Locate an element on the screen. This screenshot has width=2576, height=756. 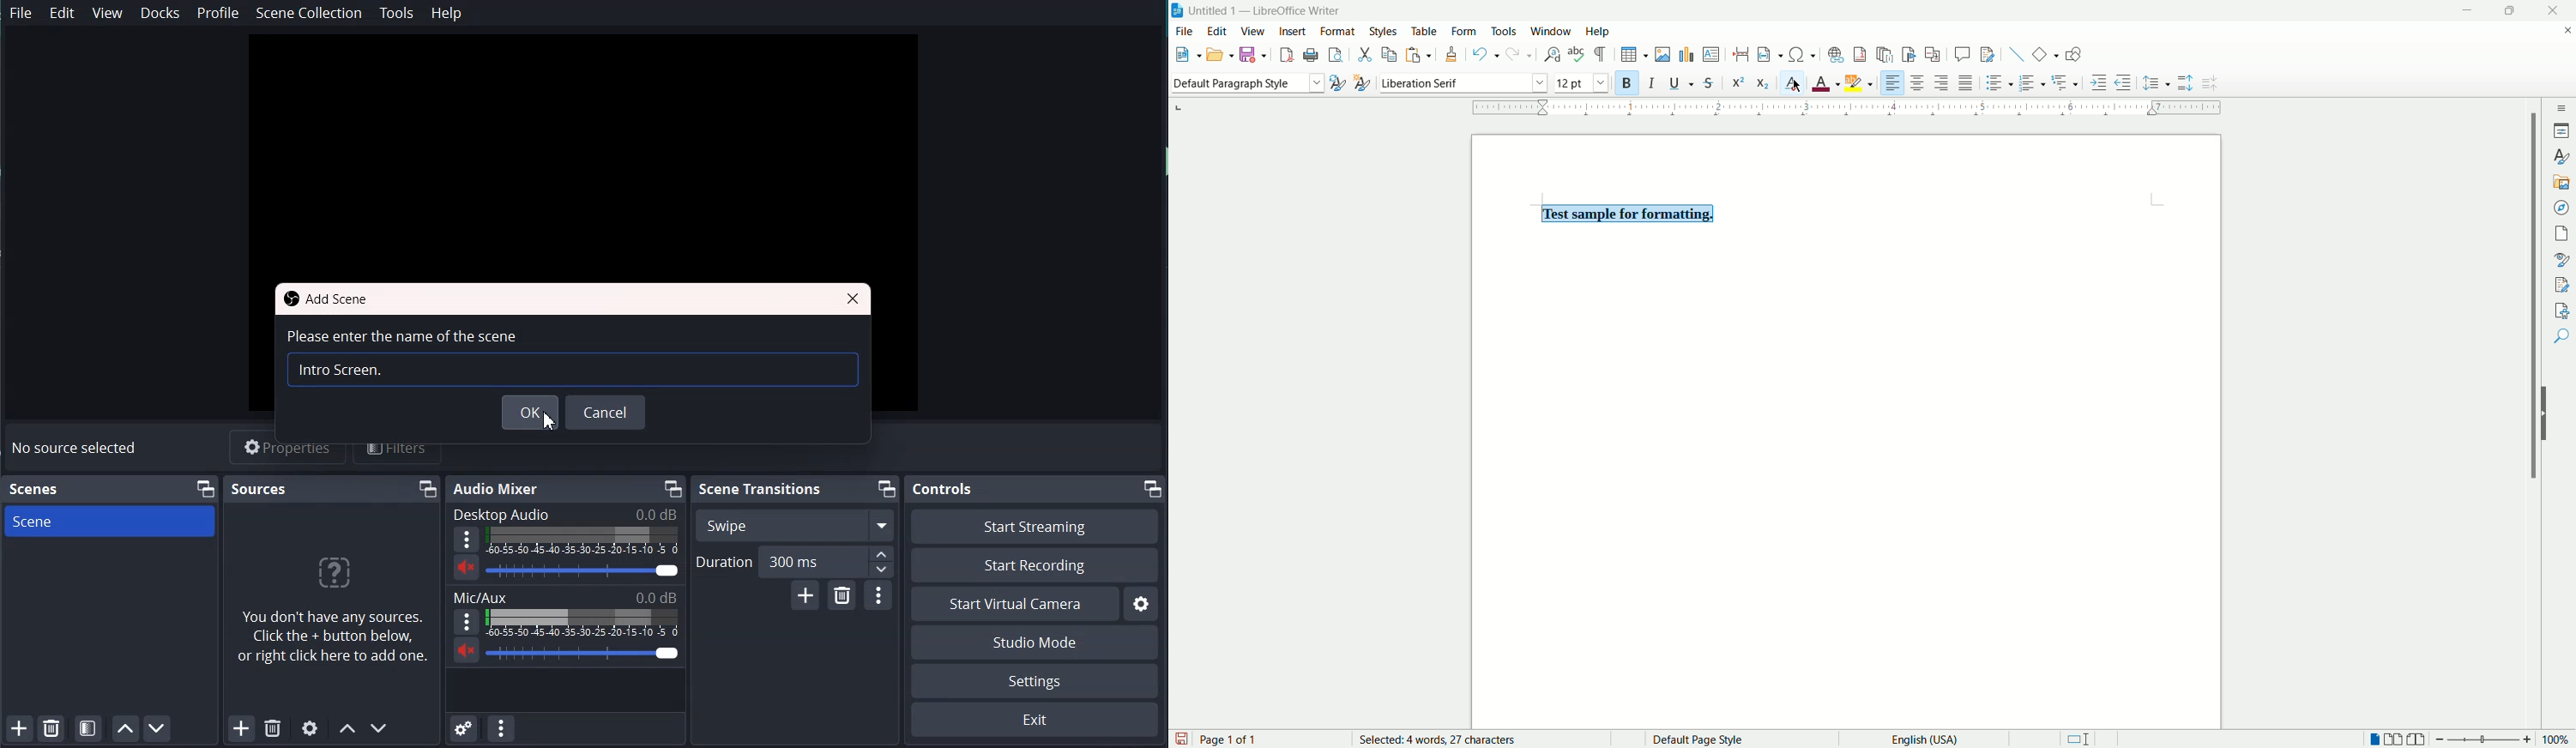
align left is located at coordinates (1894, 82).